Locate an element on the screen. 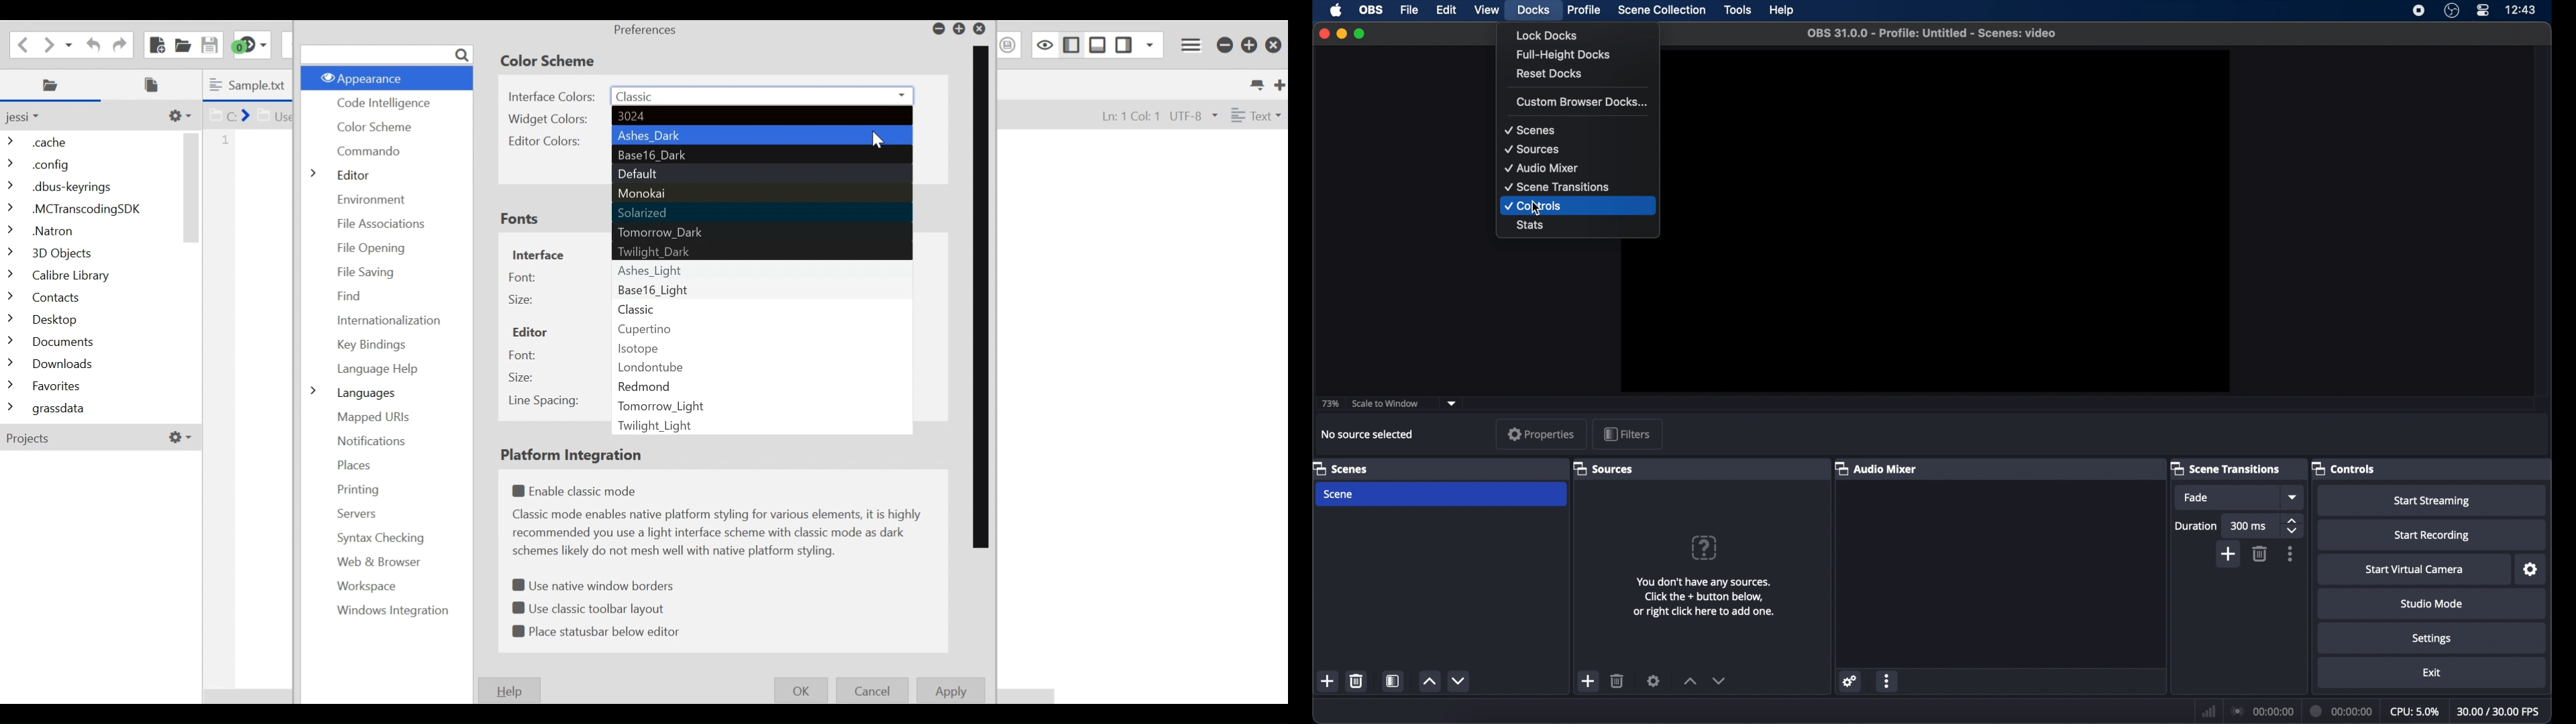 The image size is (2576, 728). (un)select Place status bar below editor is located at coordinates (598, 632).